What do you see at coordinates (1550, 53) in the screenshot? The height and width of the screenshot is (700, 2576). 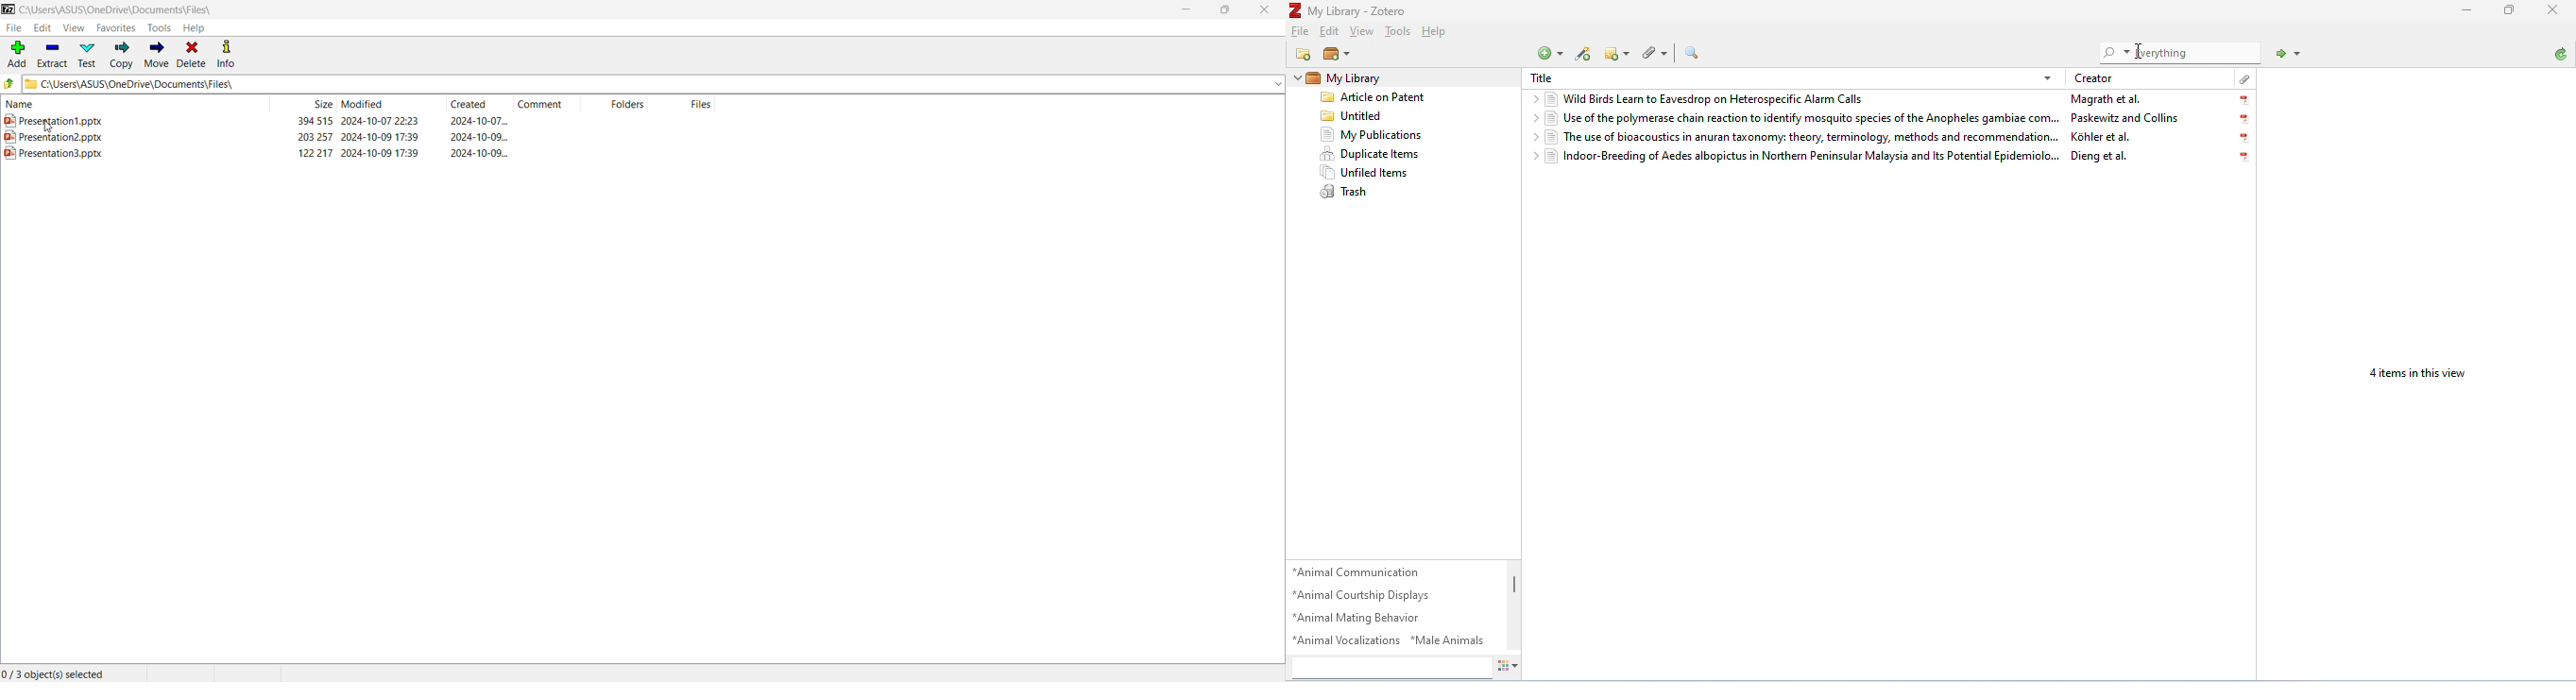 I see `New Item` at bounding box center [1550, 53].